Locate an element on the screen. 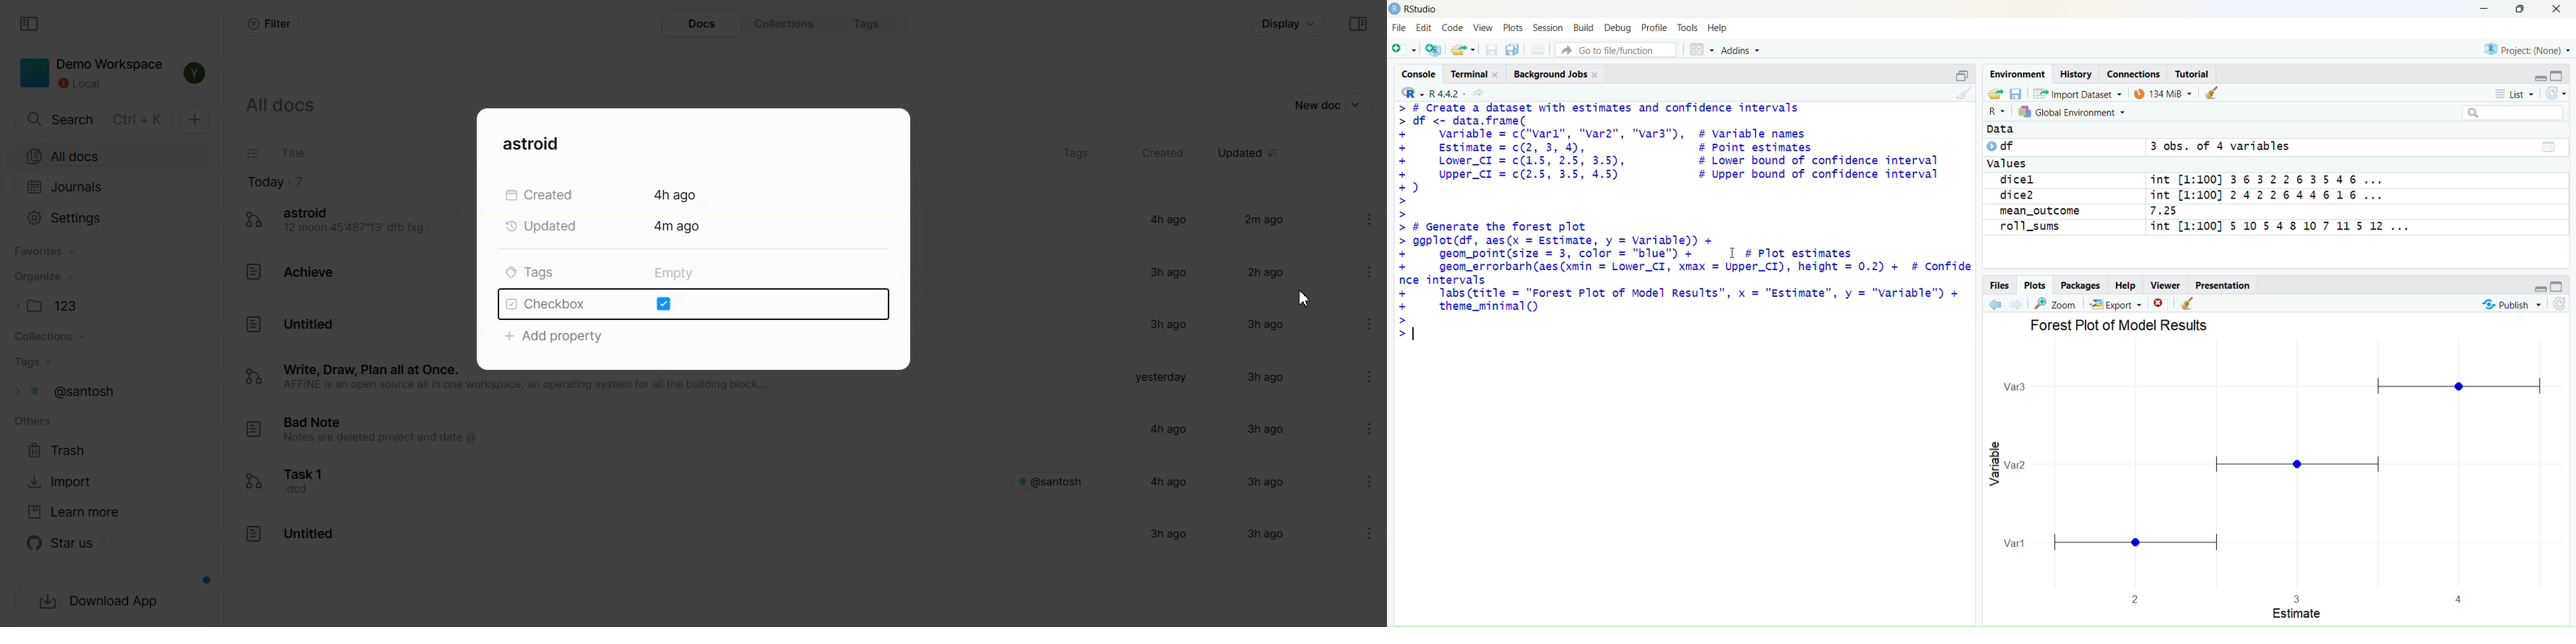 The width and height of the screenshot is (2576, 644). Forest Plot of Model Results is located at coordinates (2118, 328).